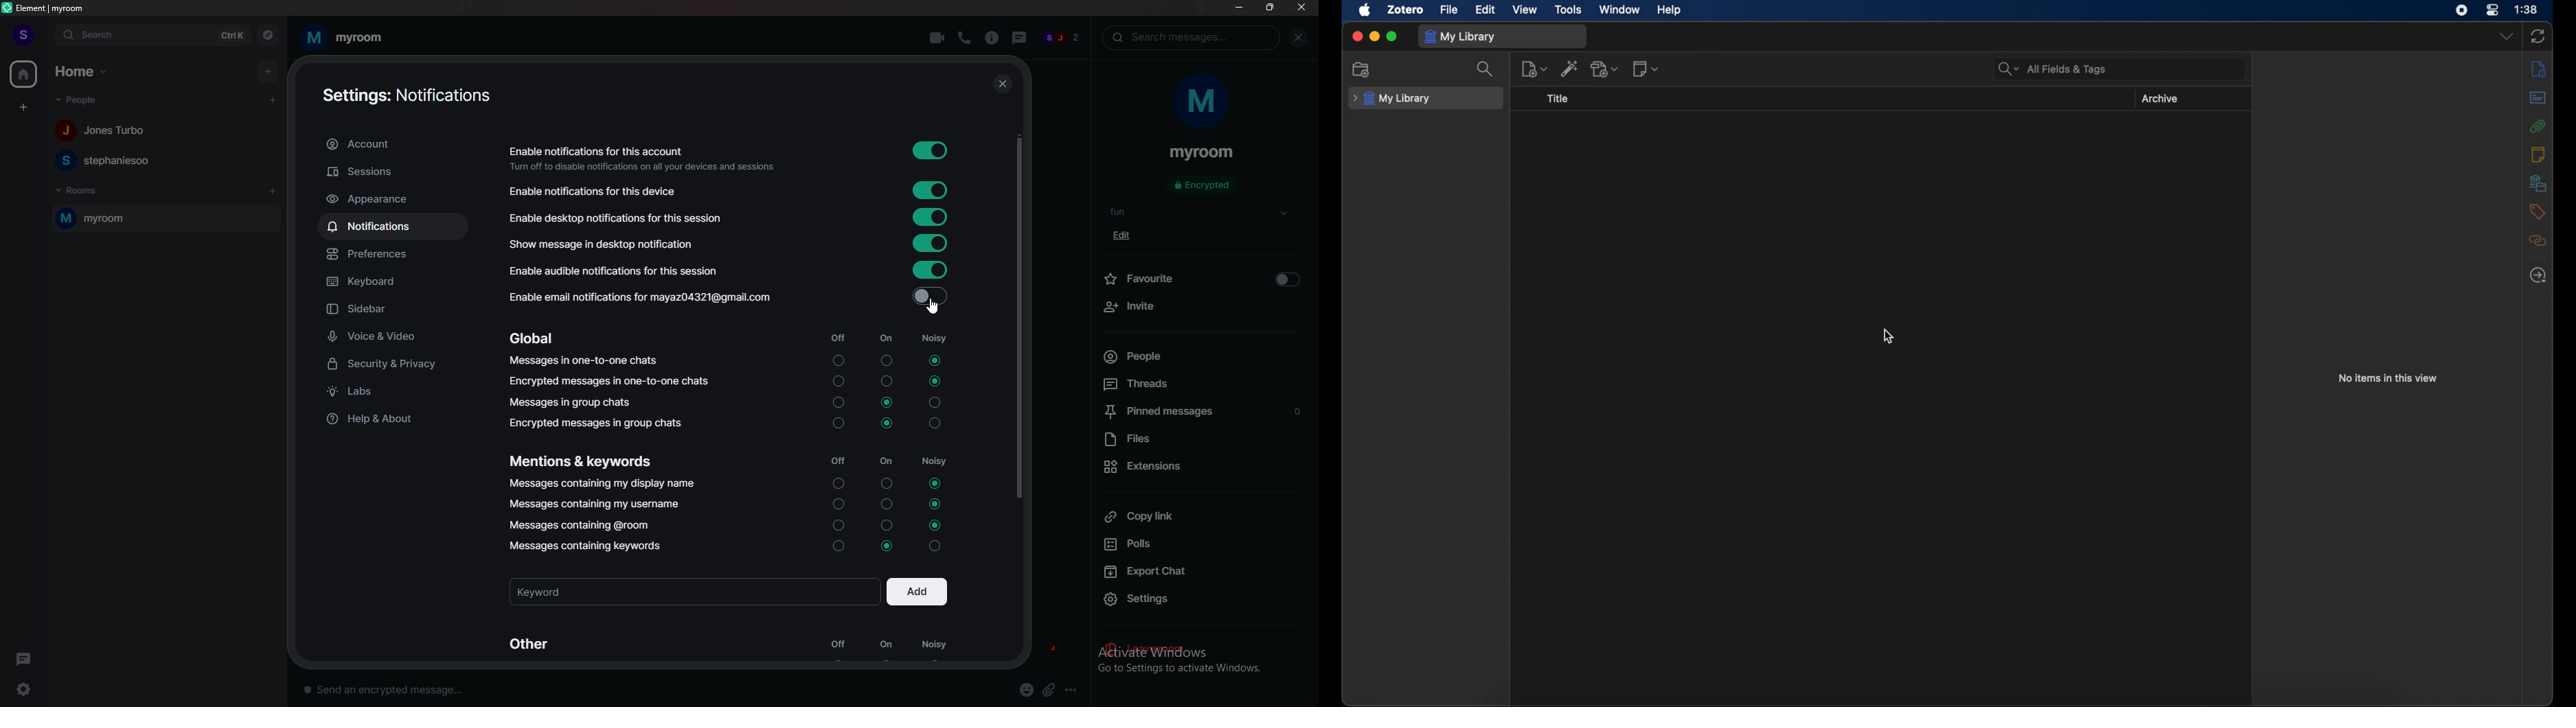 The image size is (2576, 728). Describe the element at coordinates (1052, 649) in the screenshot. I see `j` at that location.